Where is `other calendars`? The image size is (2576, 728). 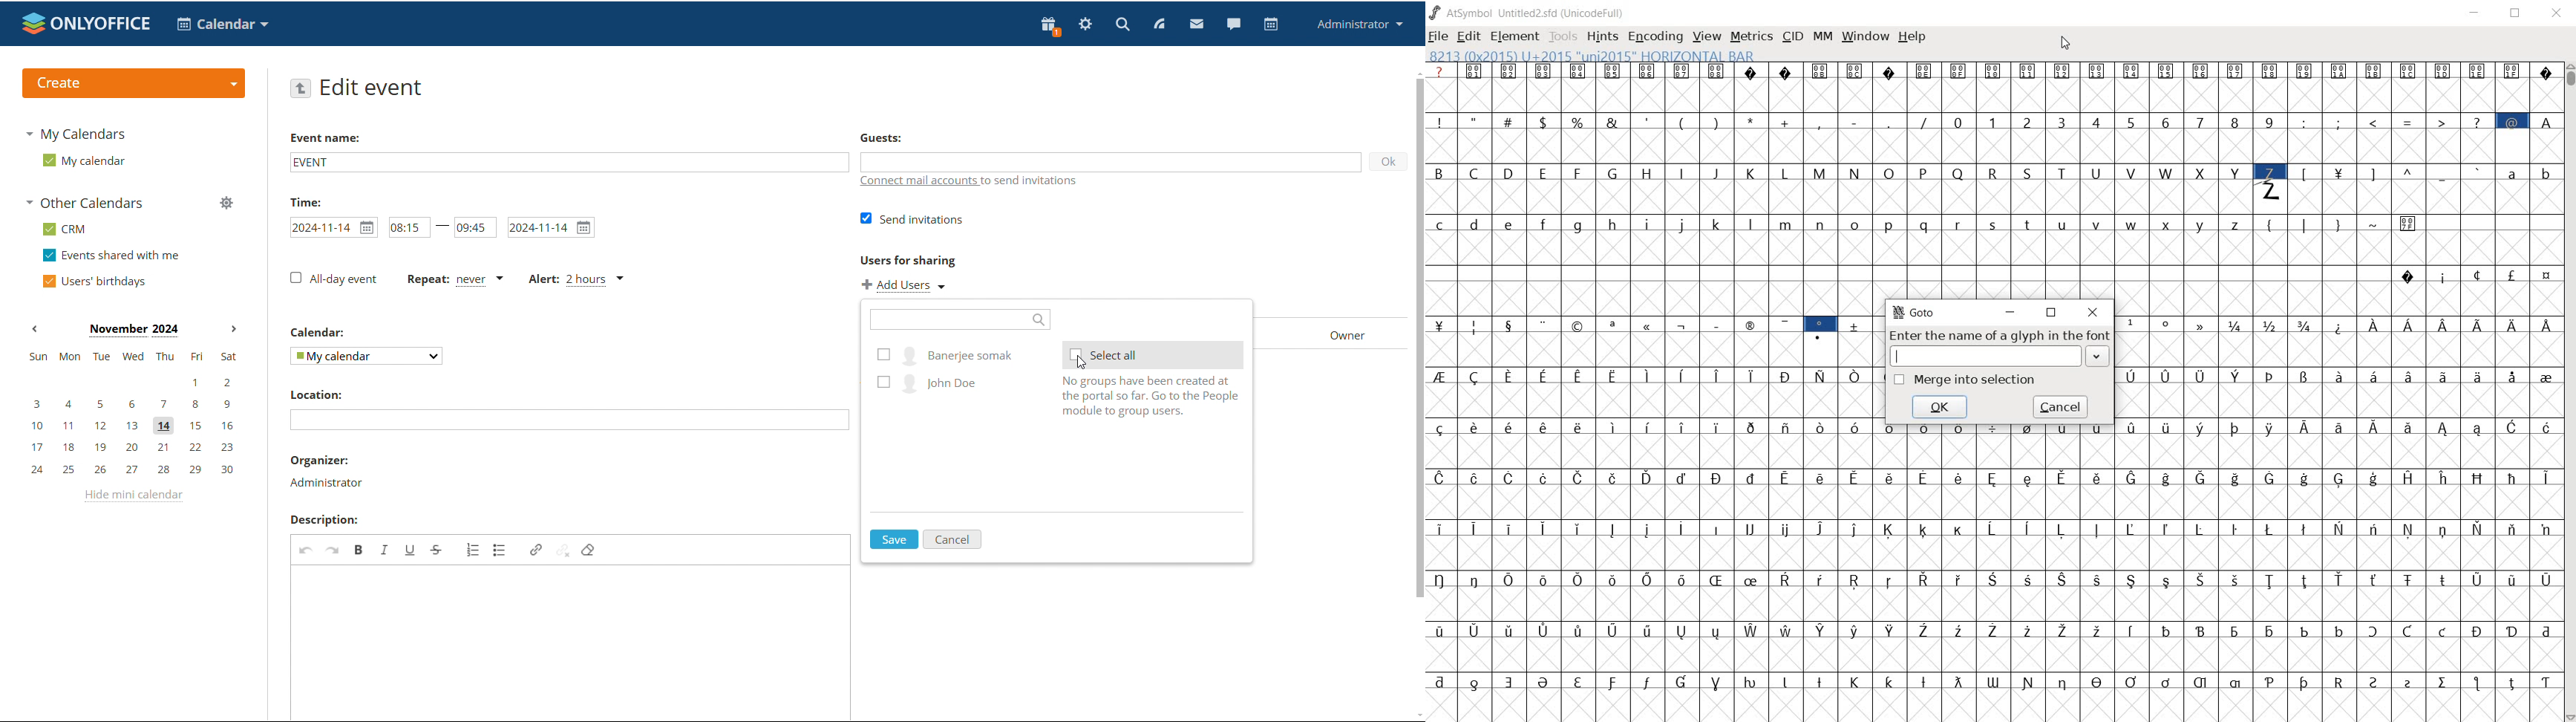 other calendars is located at coordinates (88, 202).